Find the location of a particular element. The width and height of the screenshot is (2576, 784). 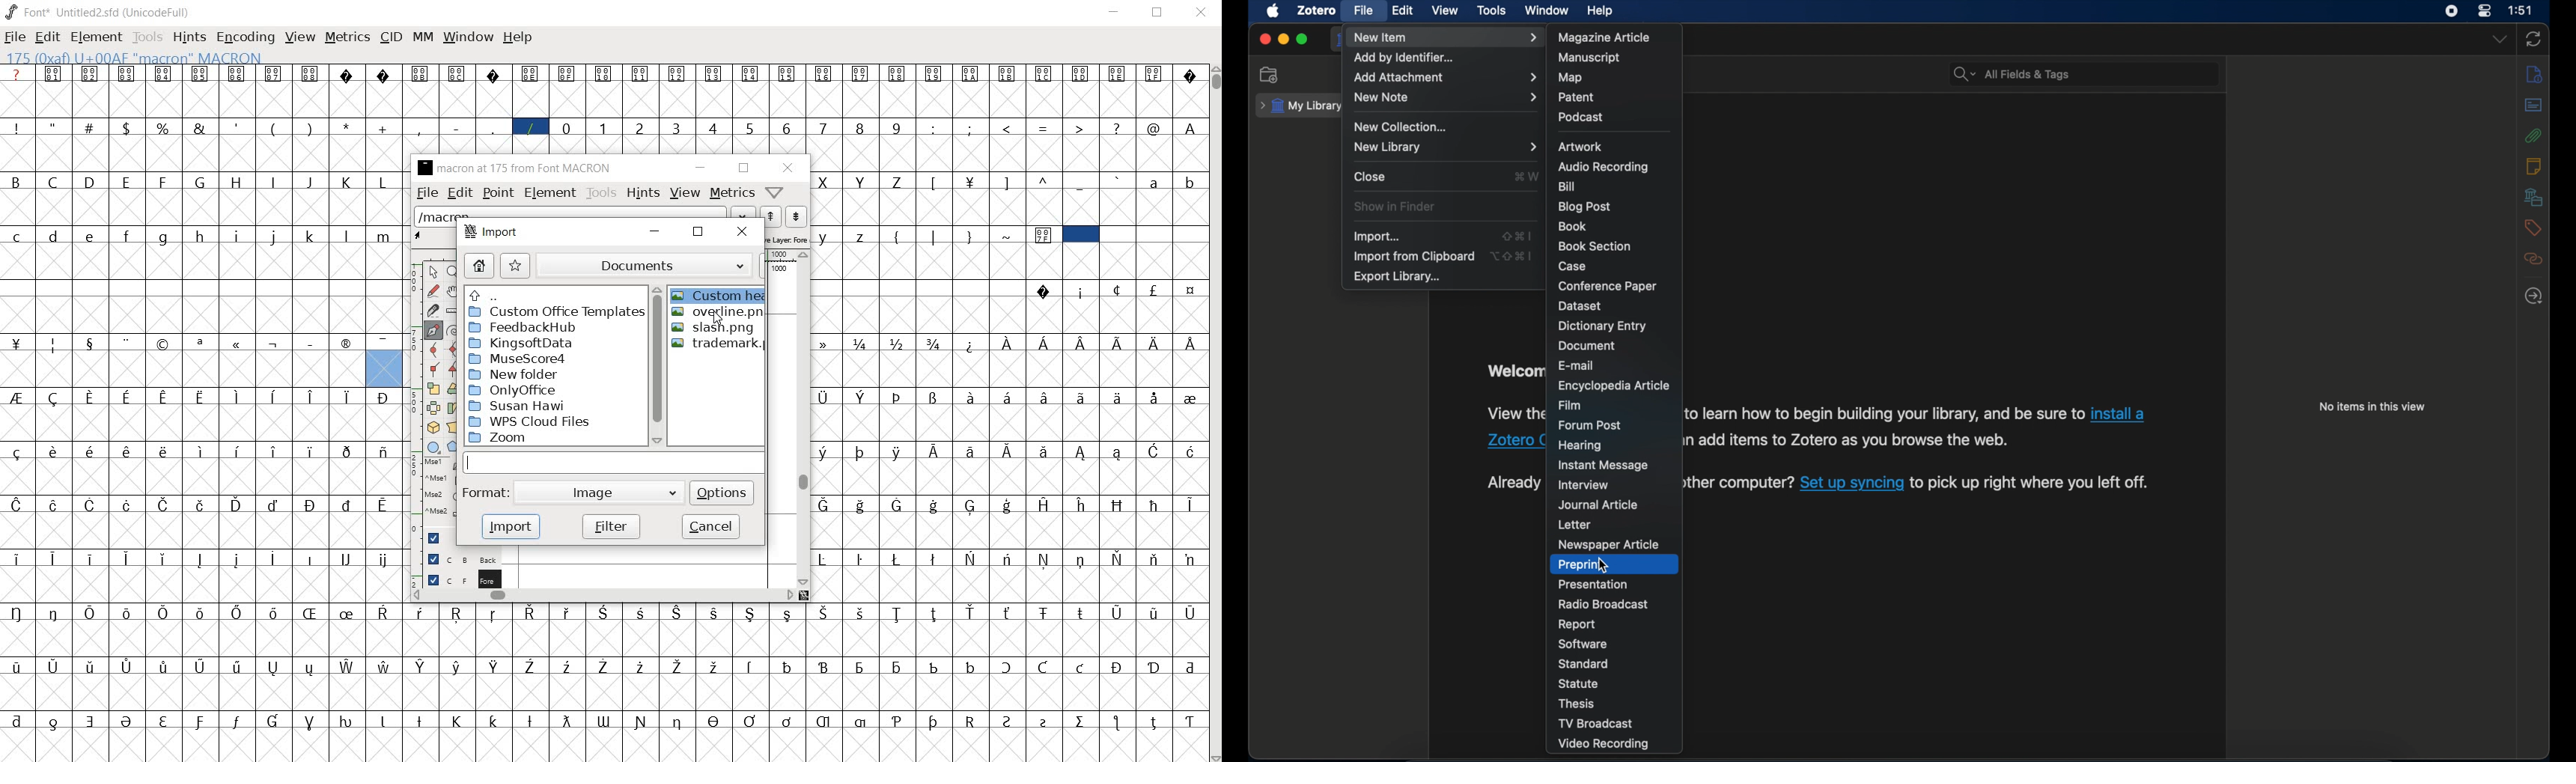

Symbol is located at coordinates (1189, 450).